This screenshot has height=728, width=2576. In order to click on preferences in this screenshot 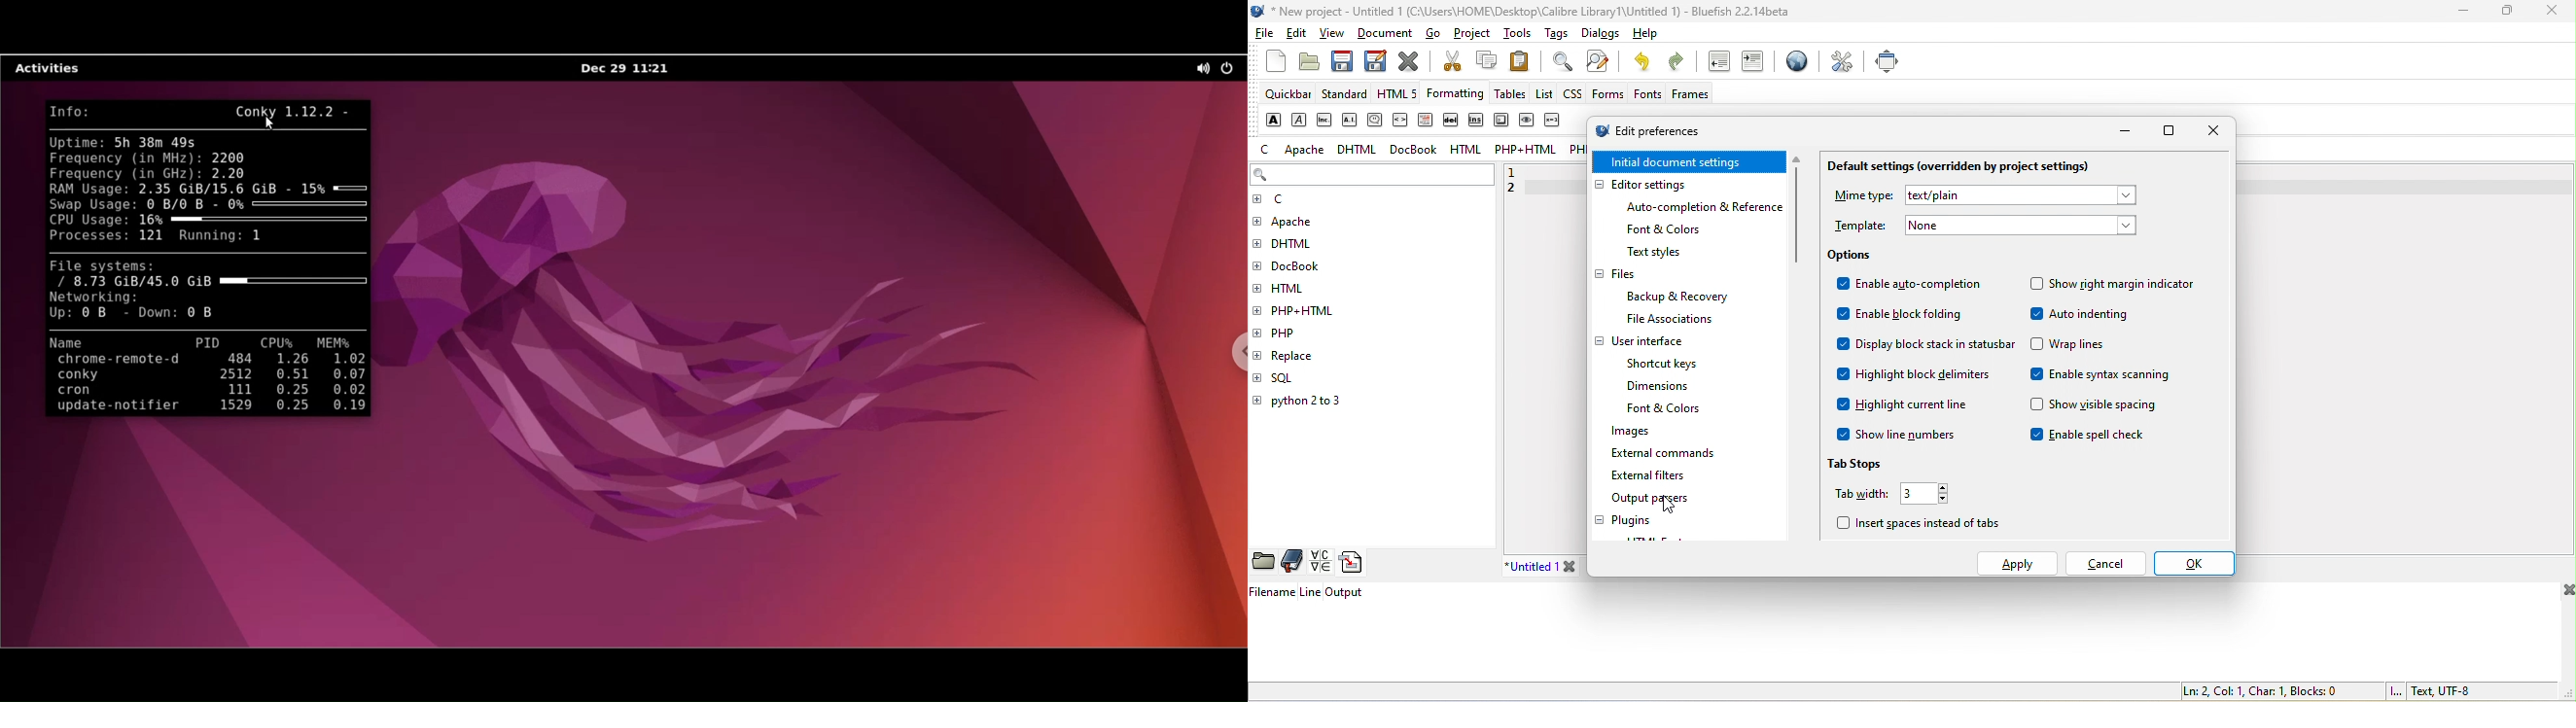, I will do `click(1841, 61)`.